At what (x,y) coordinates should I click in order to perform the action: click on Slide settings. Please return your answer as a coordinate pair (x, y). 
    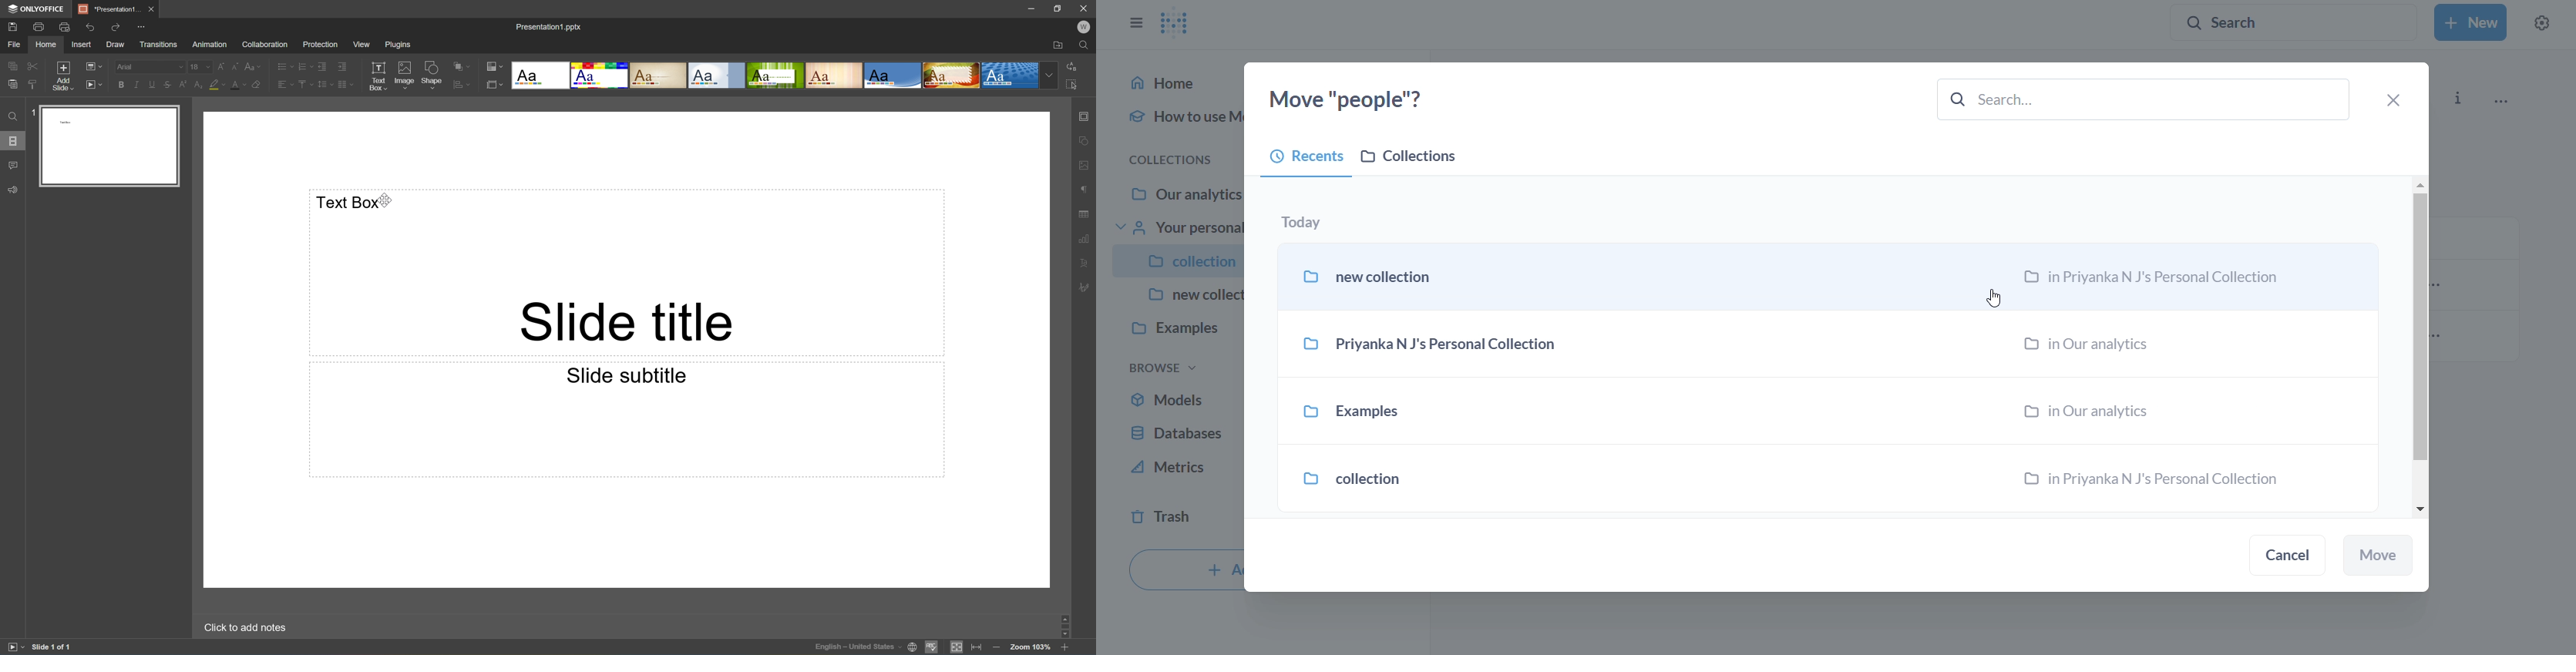
    Looking at the image, I should click on (1087, 117).